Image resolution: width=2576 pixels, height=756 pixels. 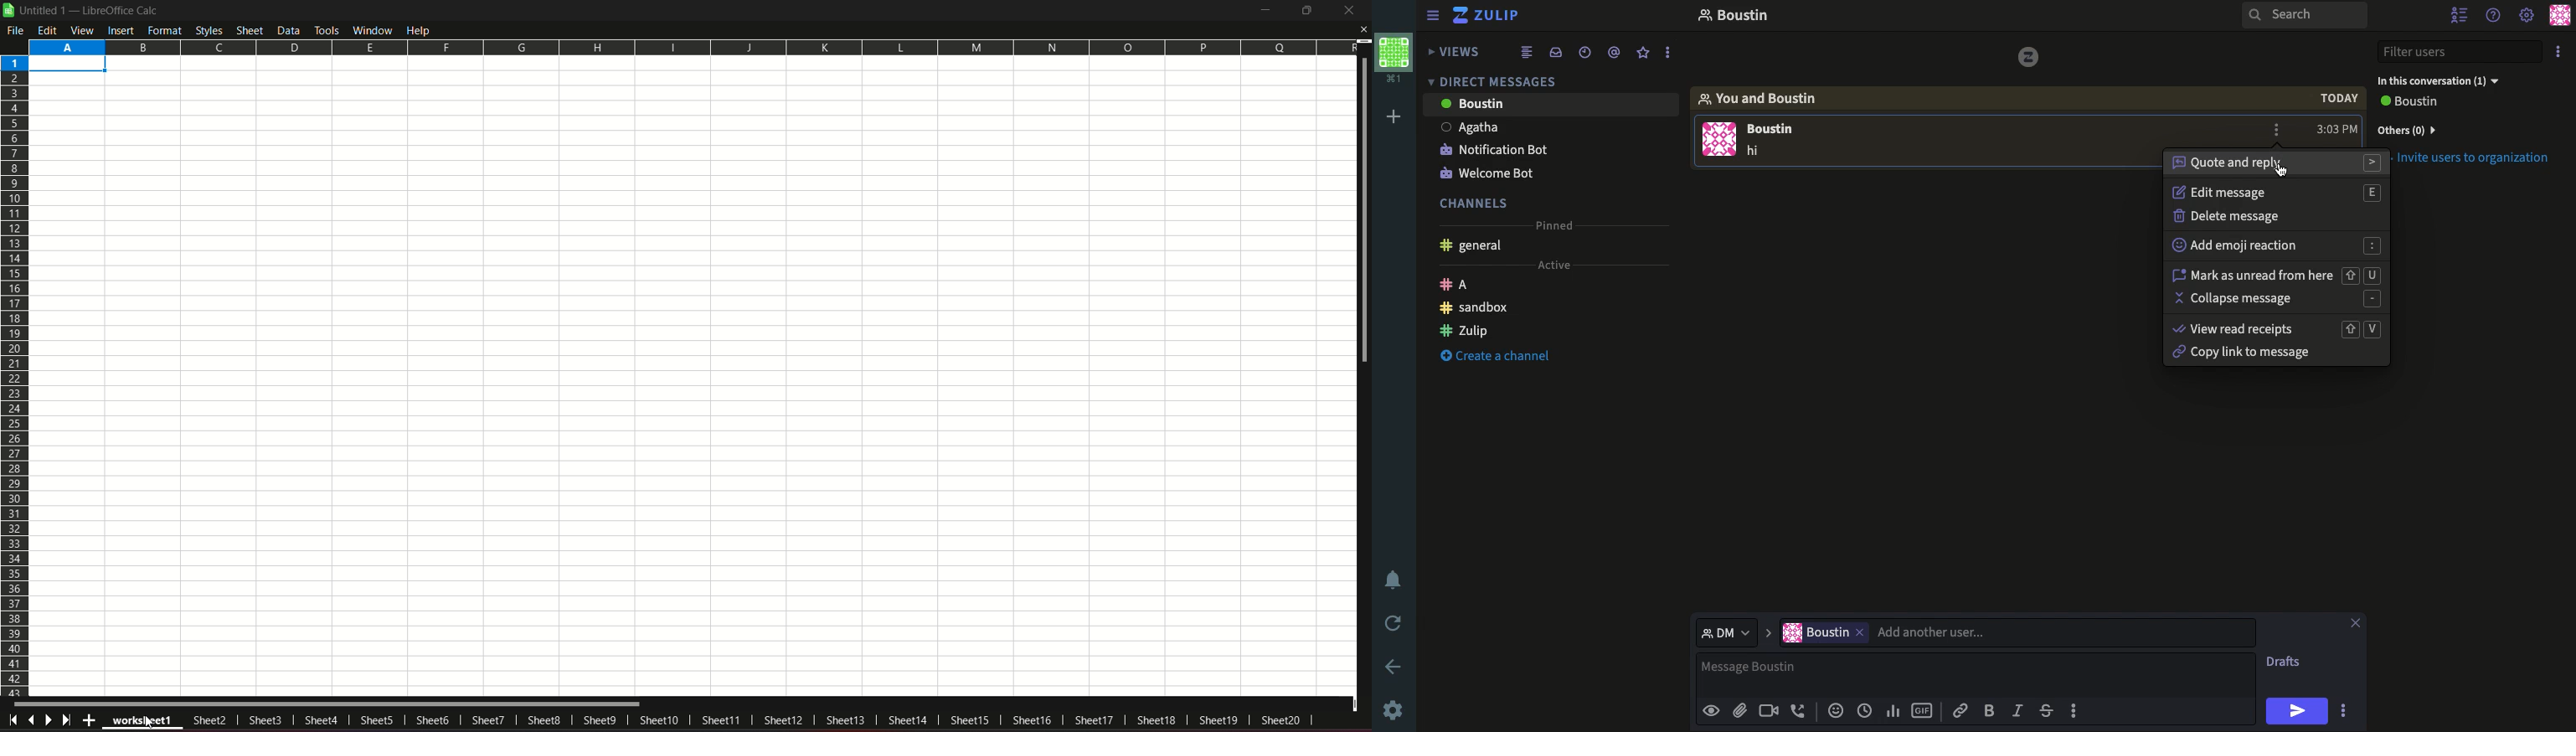 I want to click on sheet18, so click(x=1156, y=720).